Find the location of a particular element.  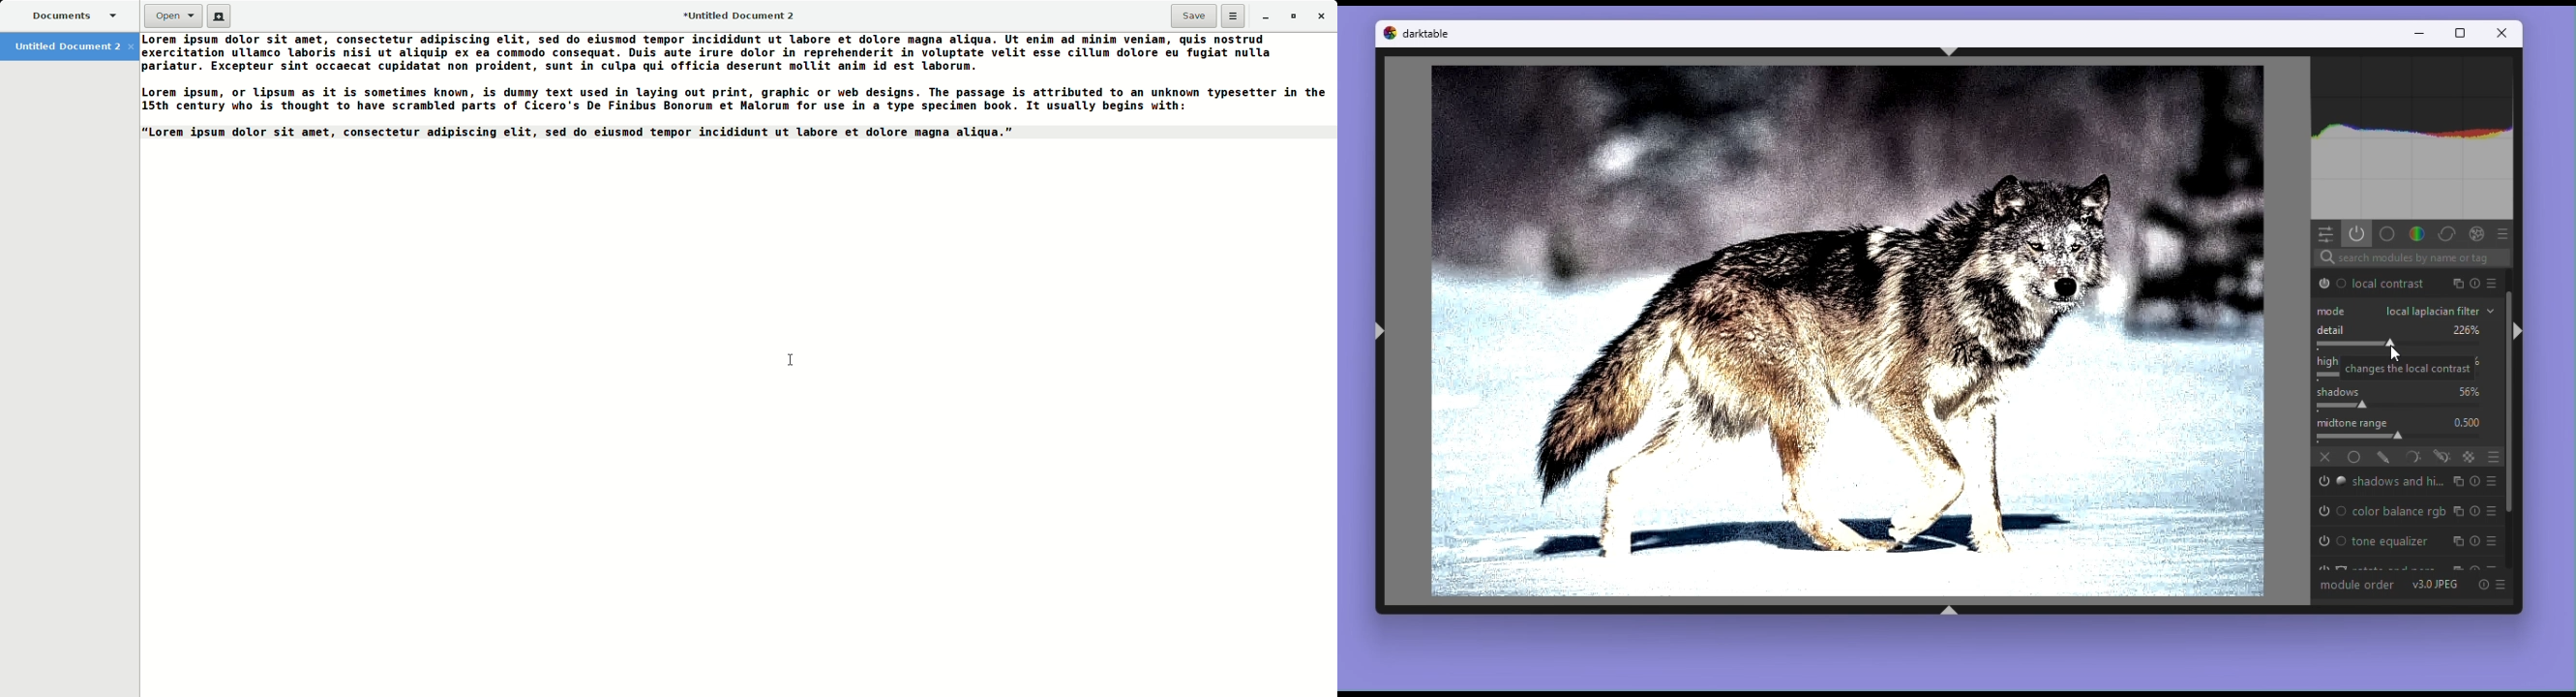

Drawn and parametric mask is located at coordinates (2443, 457).